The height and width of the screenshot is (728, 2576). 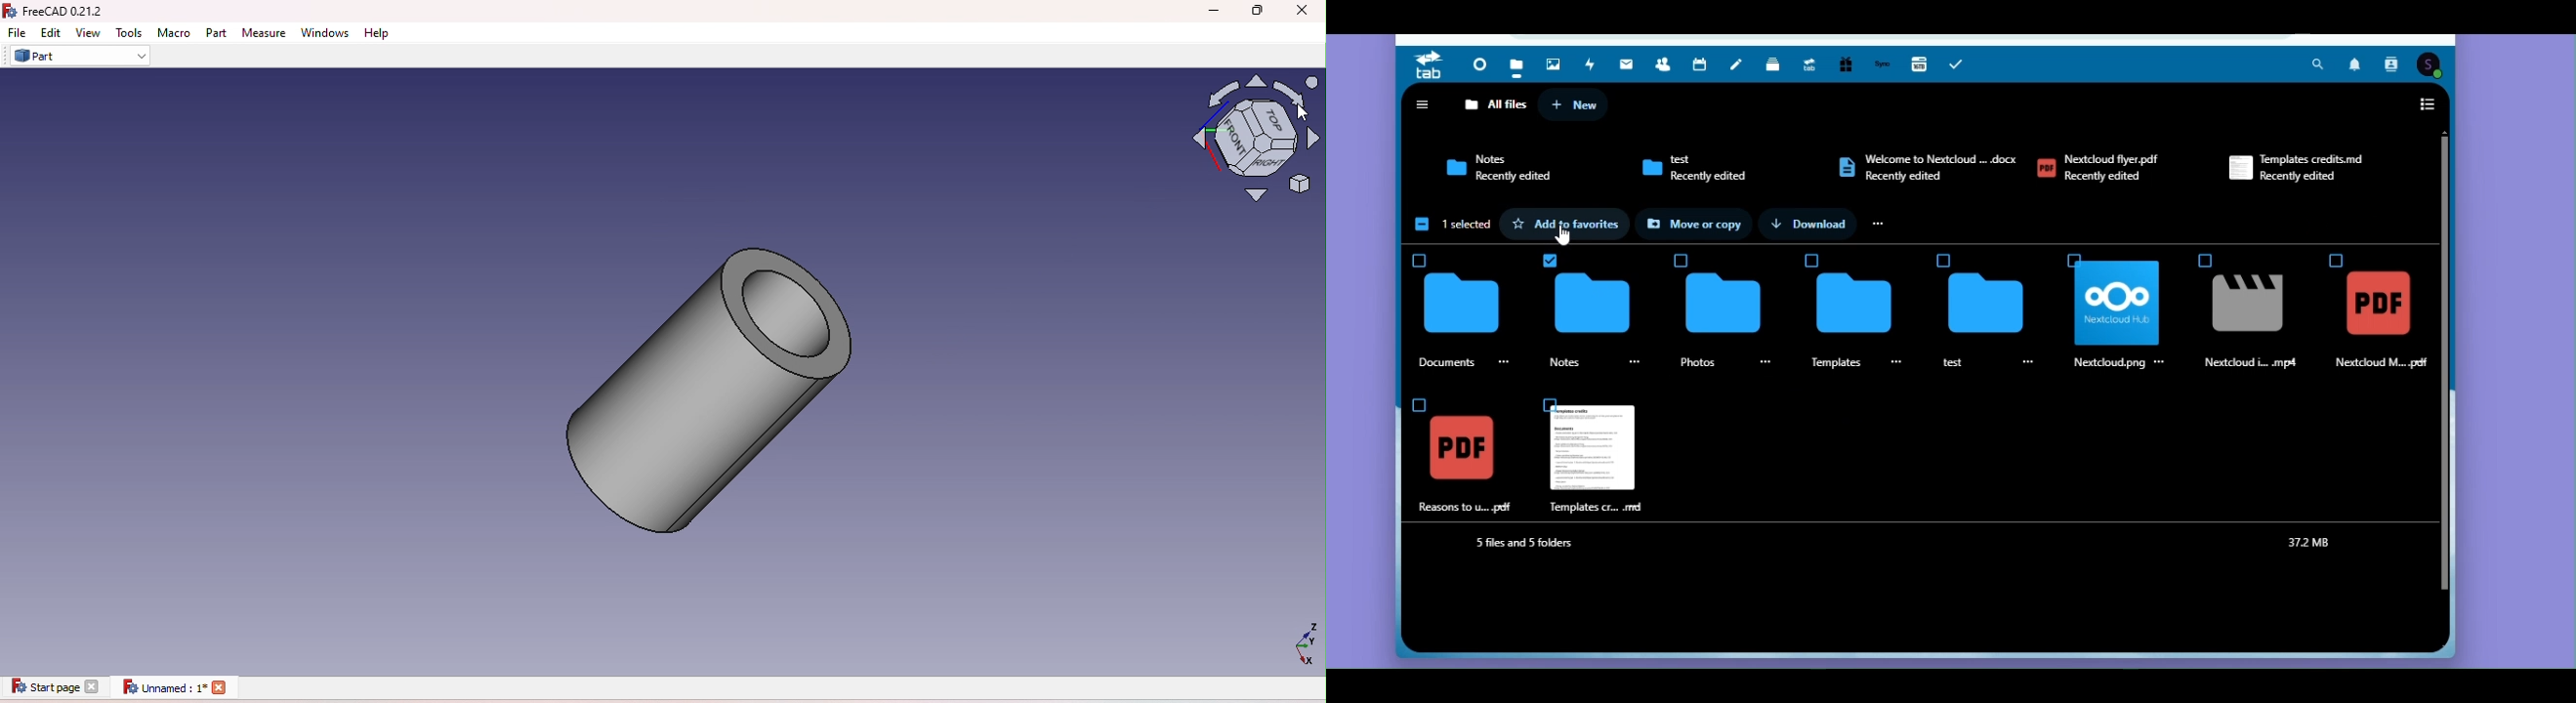 What do you see at coordinates (17, 32) in the screenshot?
I see `File` at bounding box center [17, 32].